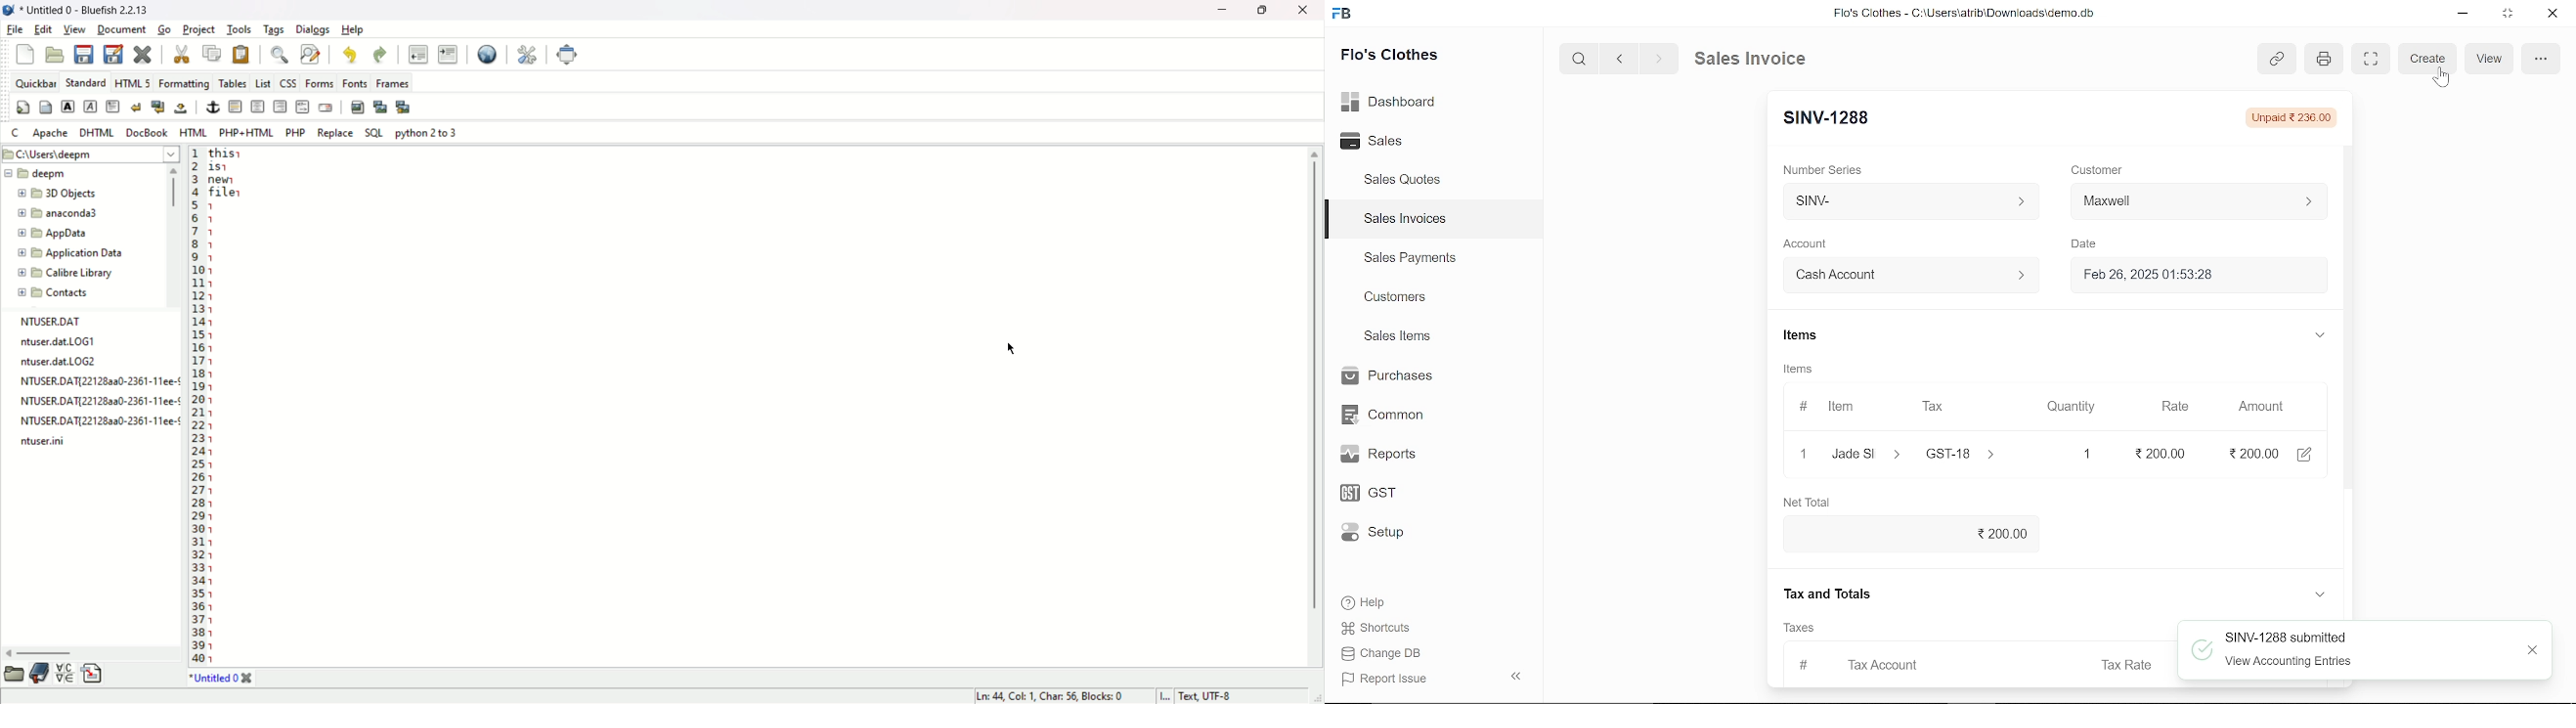  Describe the element at coordinates (1315, 382) in the screenshot. I see `scroll bar` at that location.